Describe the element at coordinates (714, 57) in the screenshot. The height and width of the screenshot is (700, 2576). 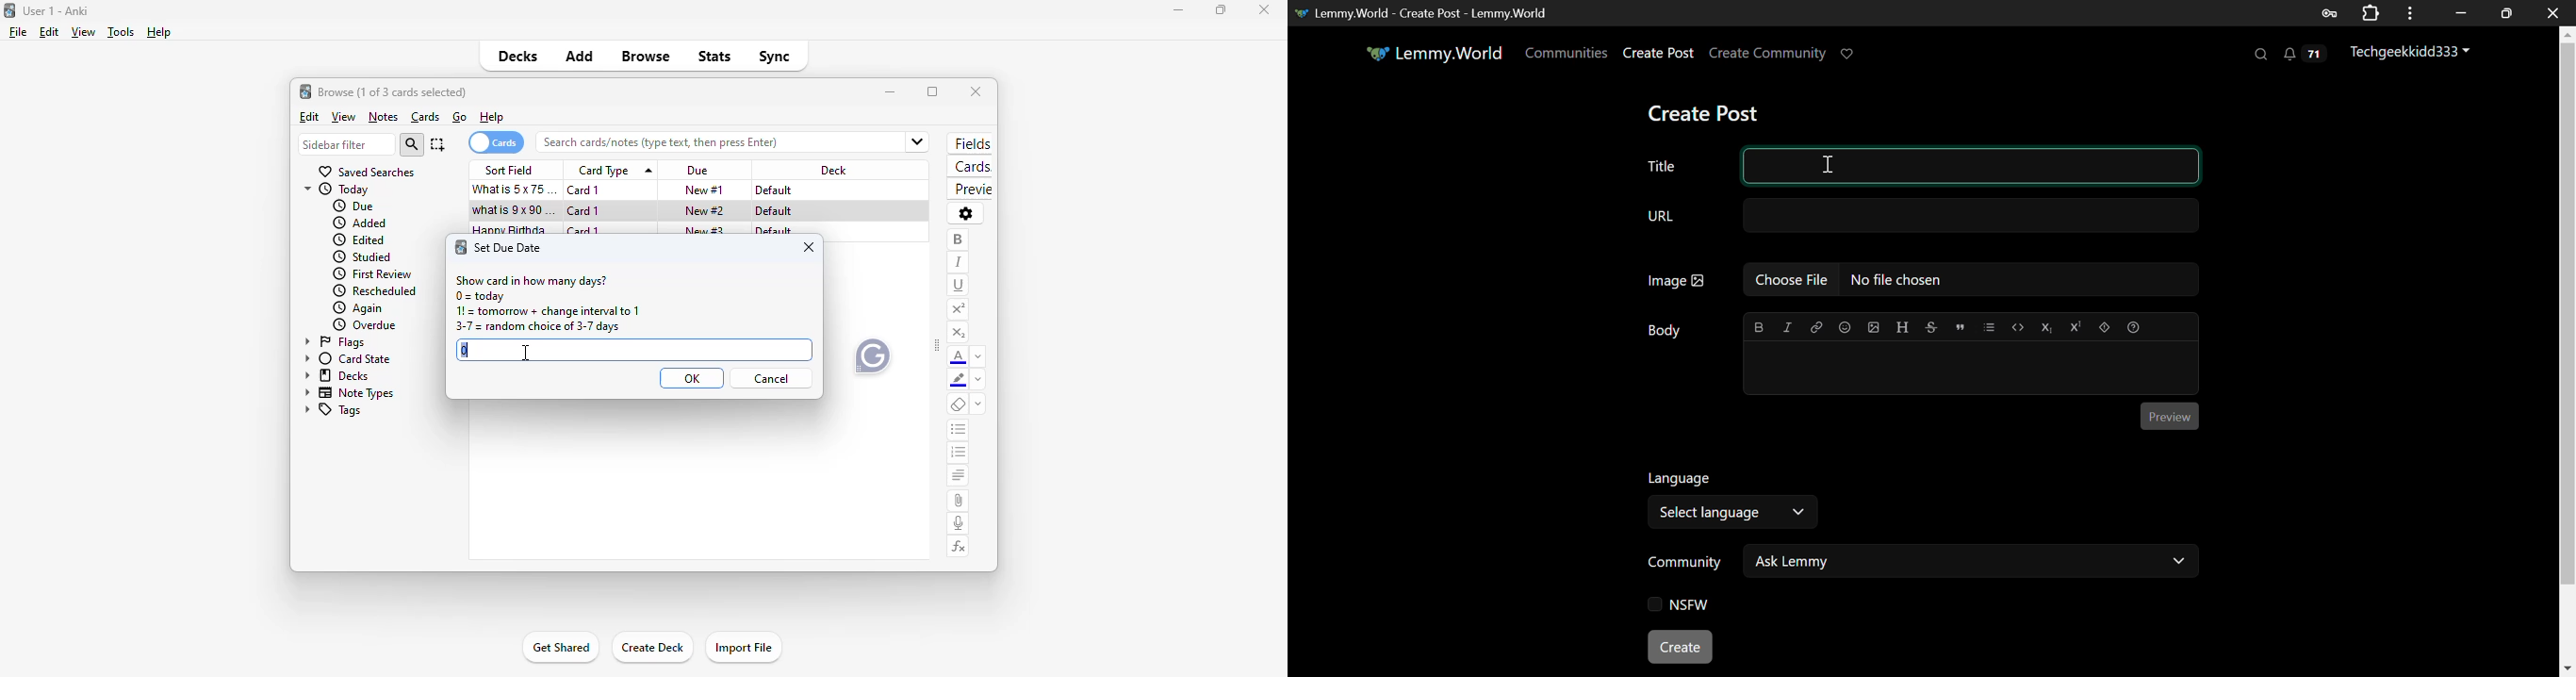
I see `stats` at that location.